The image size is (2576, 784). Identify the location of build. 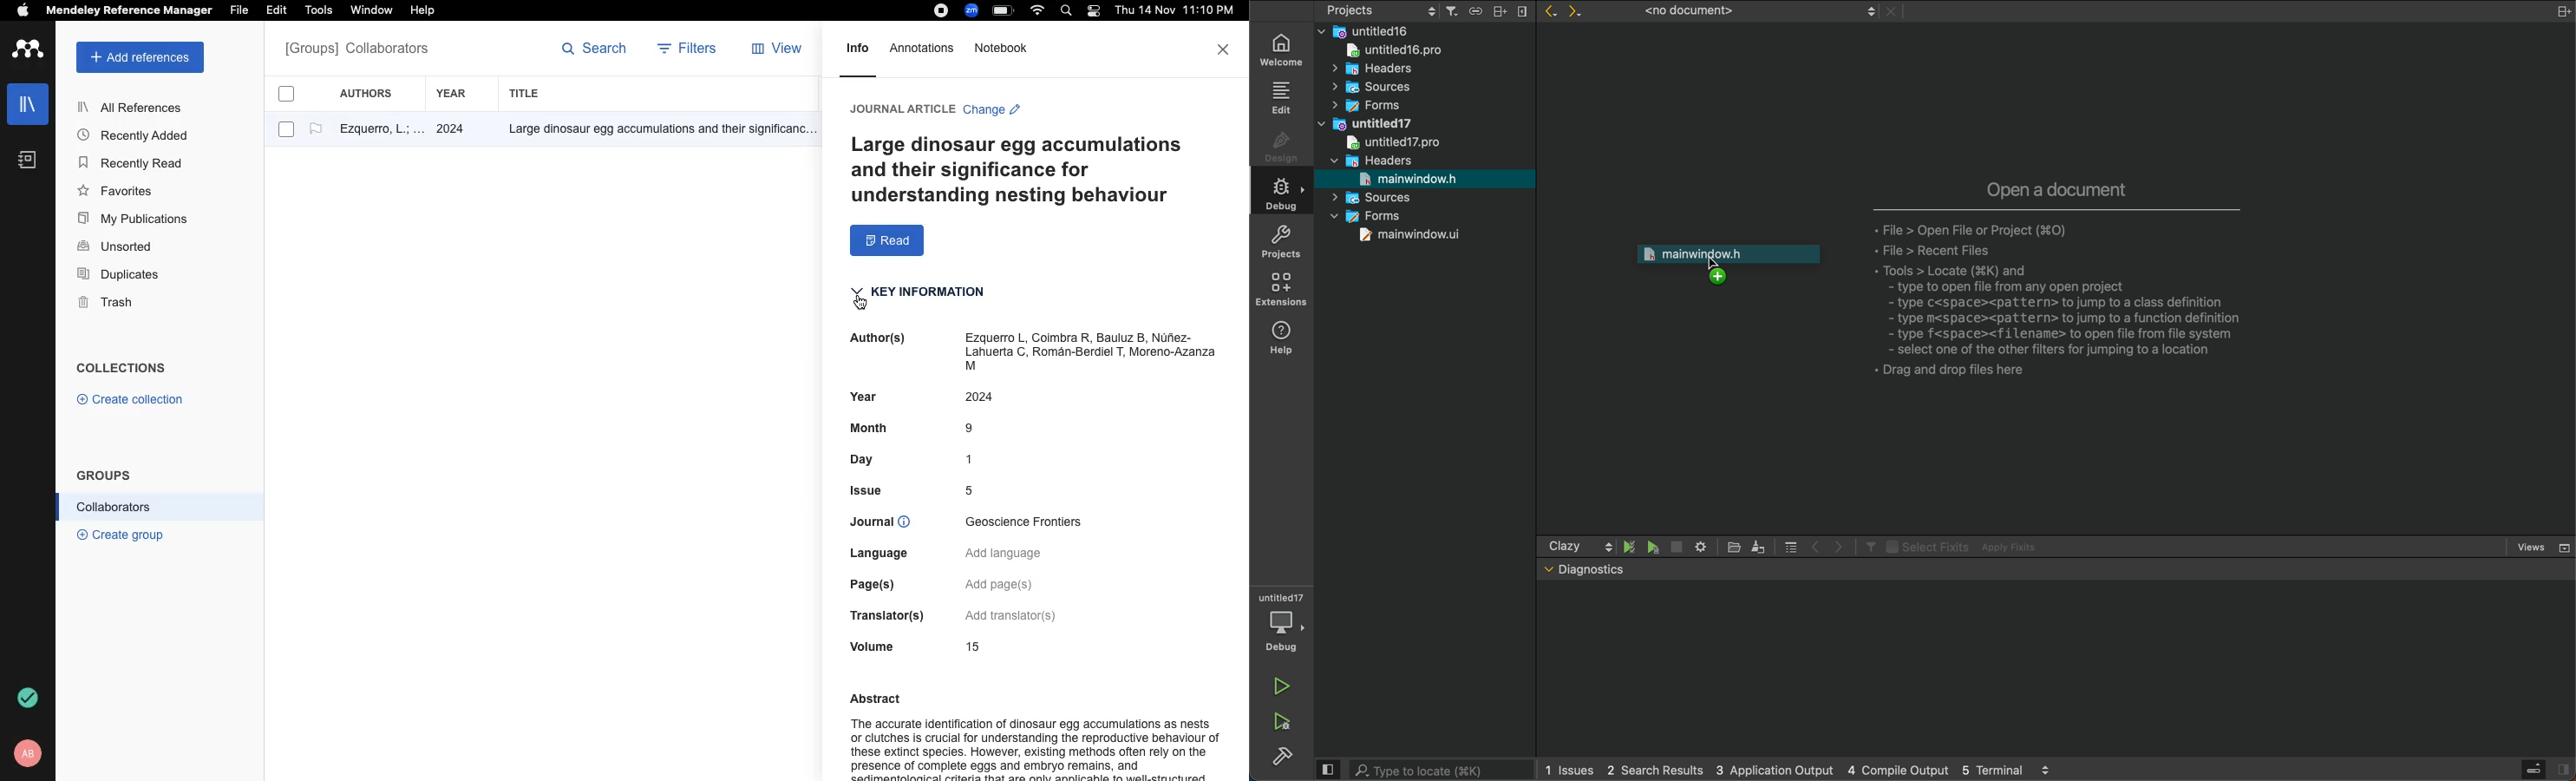
(1283, 759).